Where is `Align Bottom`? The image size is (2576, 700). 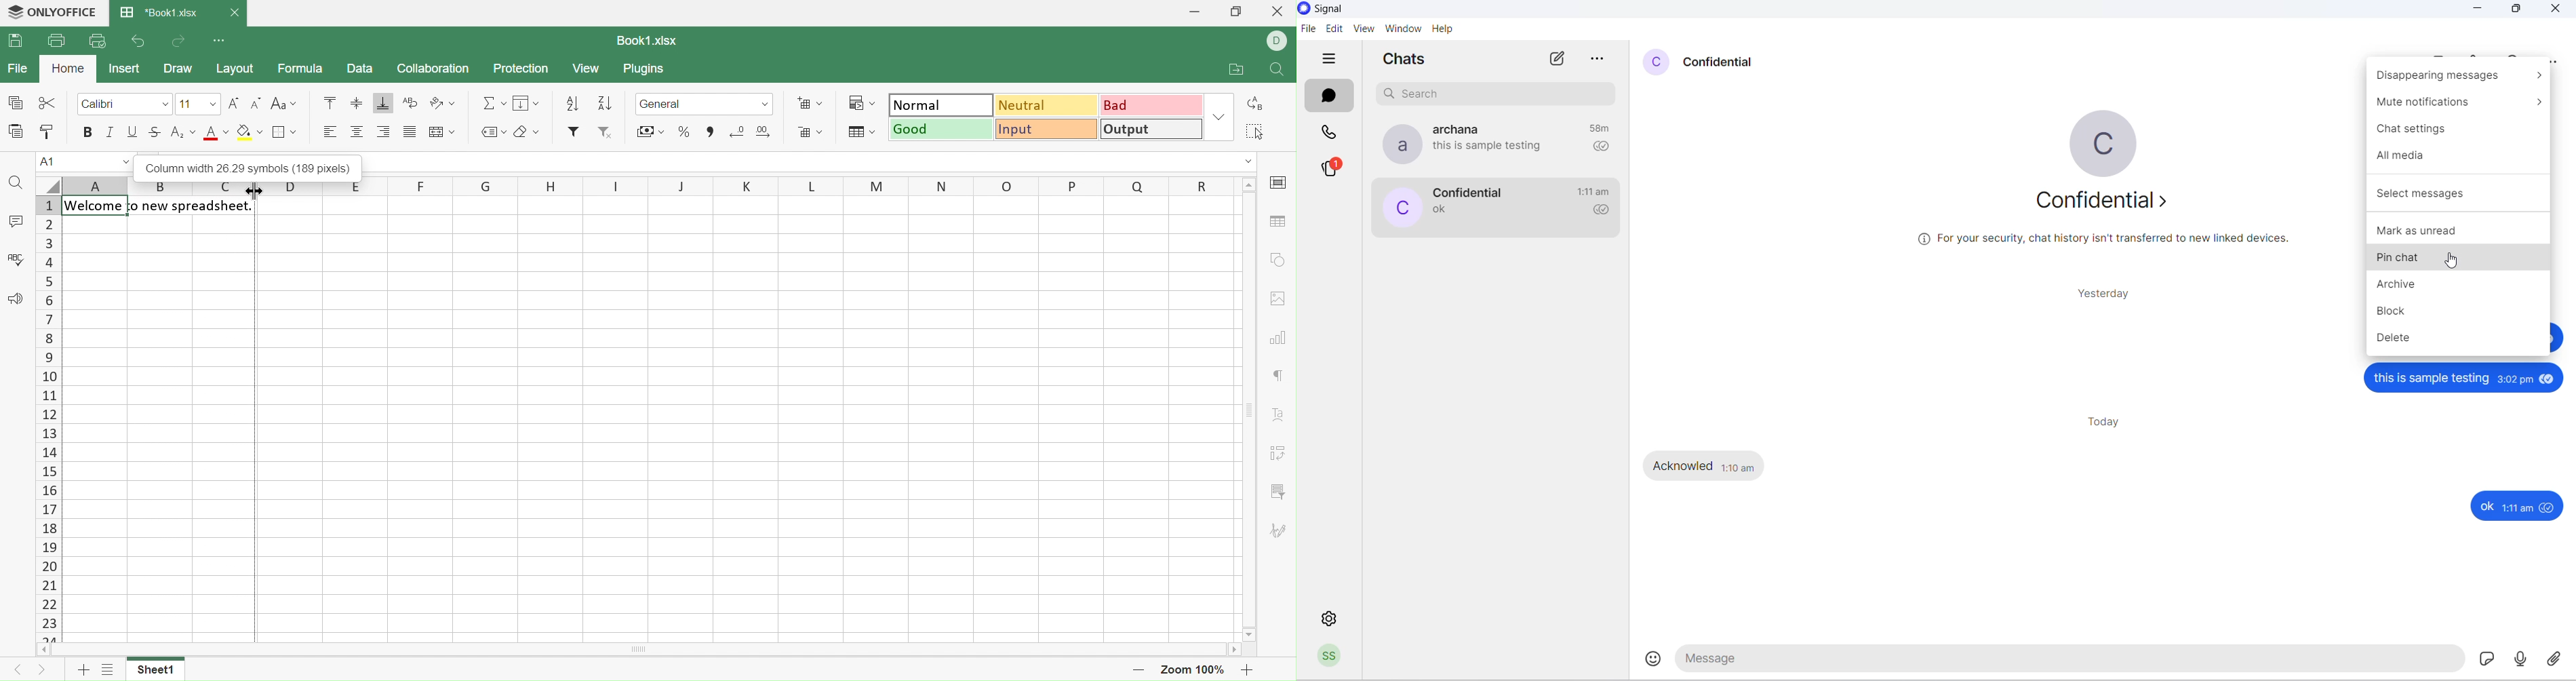 Align Bottom is located at coordinates (382, 104).